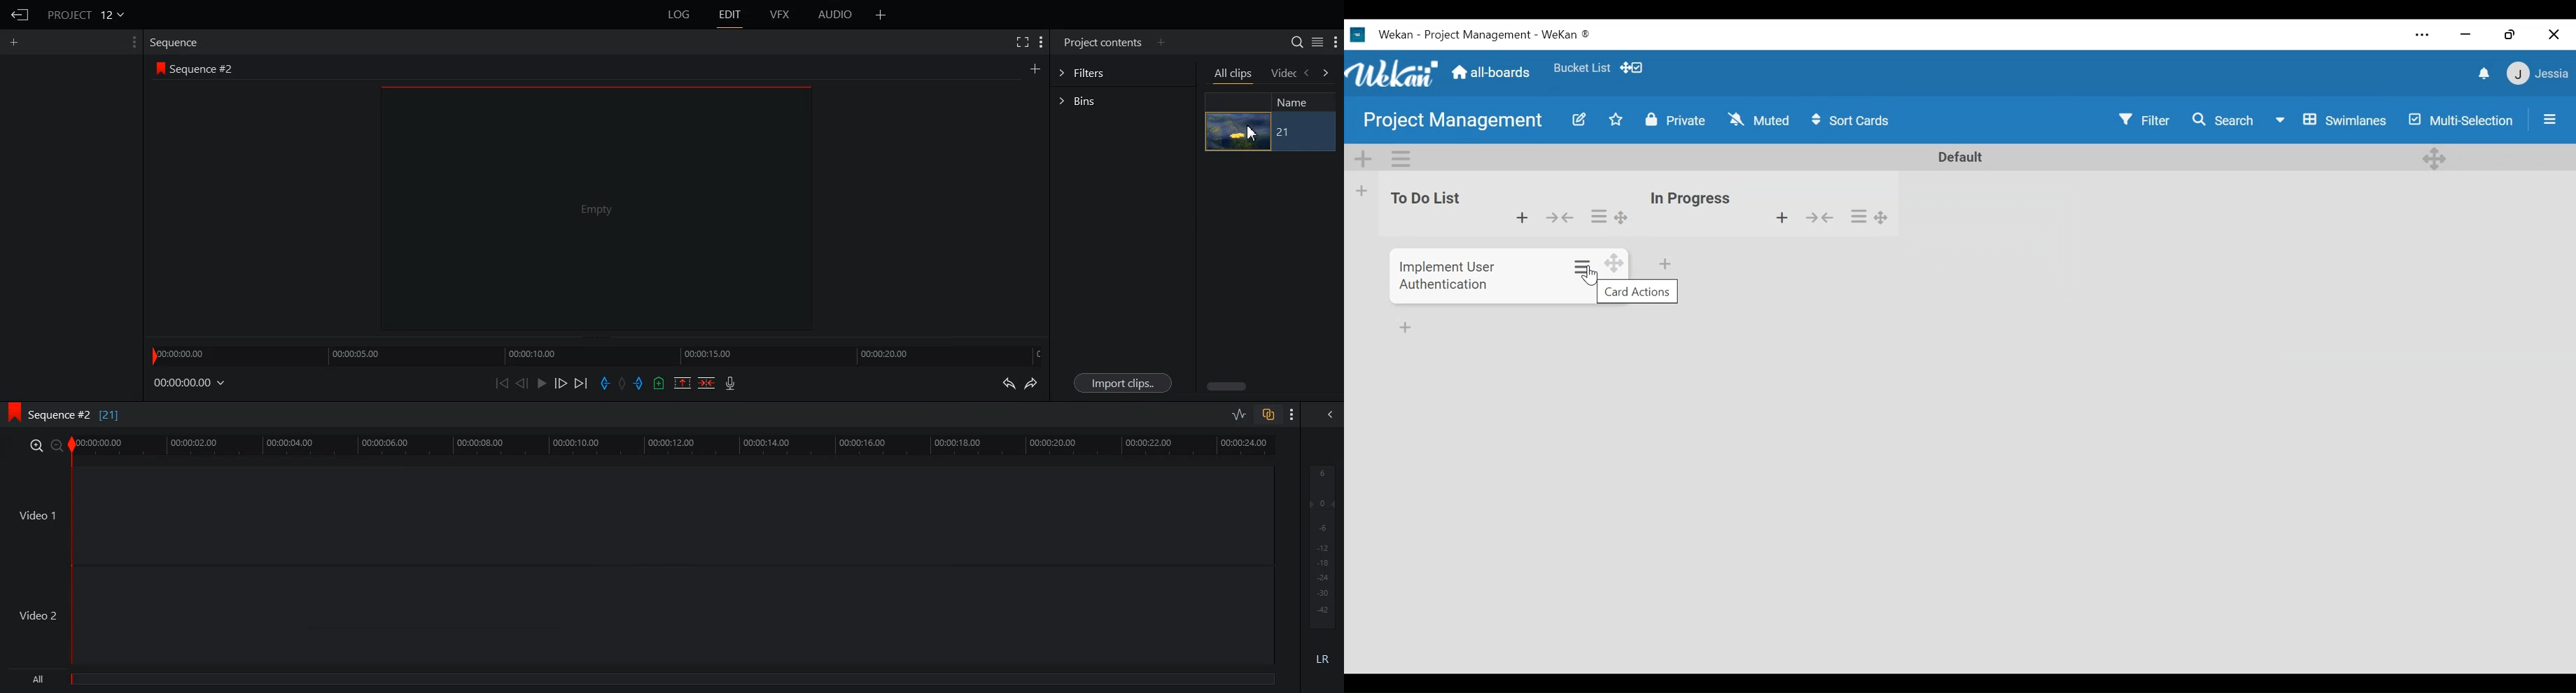  Describe the element at coordinates (46, 446) in the screenshot. I see `Zoom In and Out` at that location.